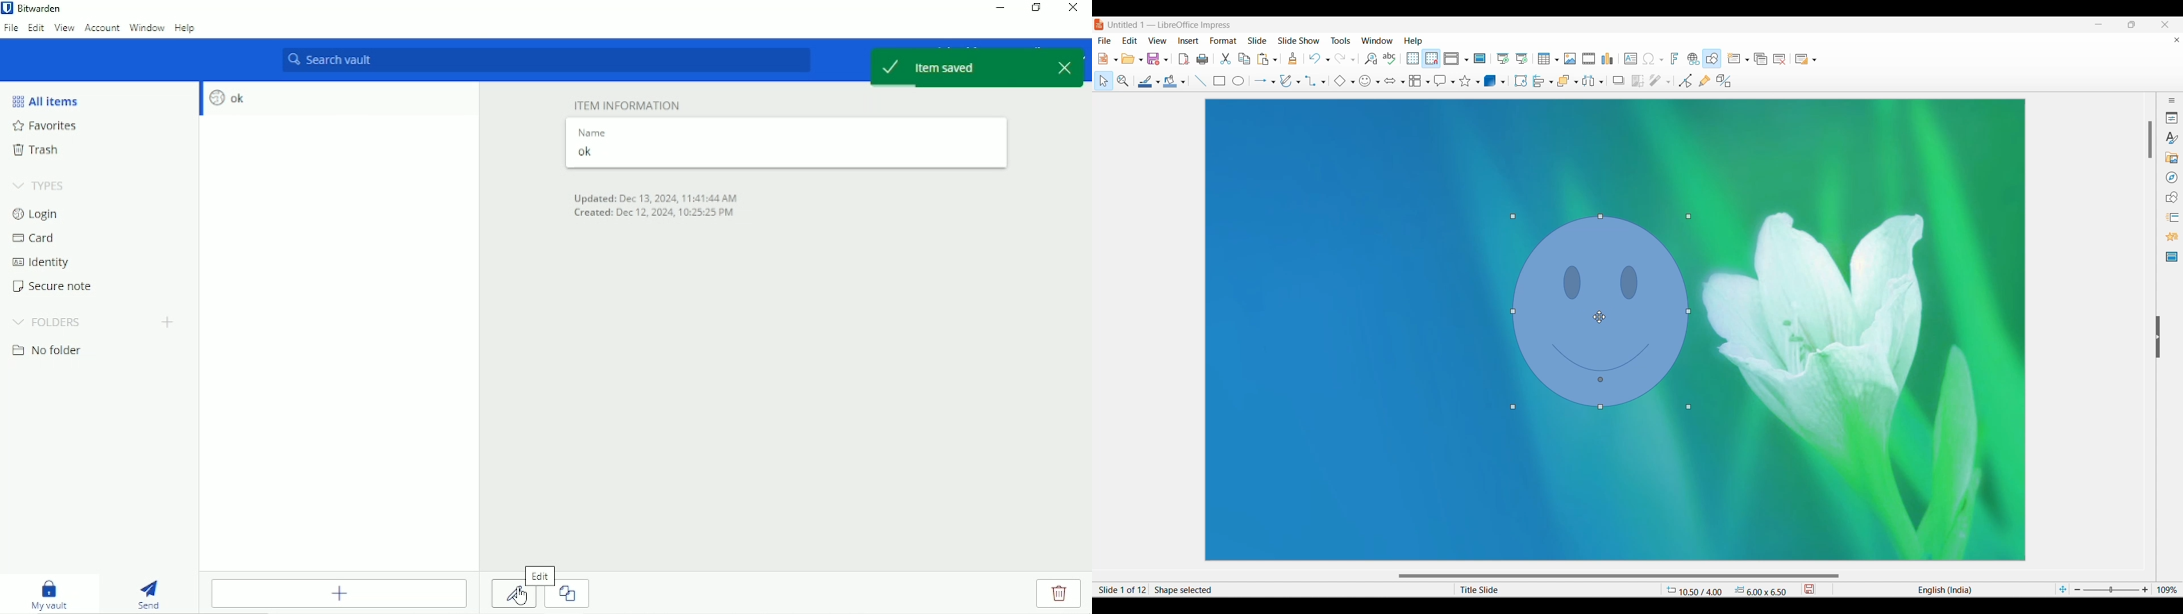 This screenshot has width=2184, height=616. What do you see at coordinates (1158, 82) in the screenshot?
I see `Line options` at bounding box center [1158, 82].